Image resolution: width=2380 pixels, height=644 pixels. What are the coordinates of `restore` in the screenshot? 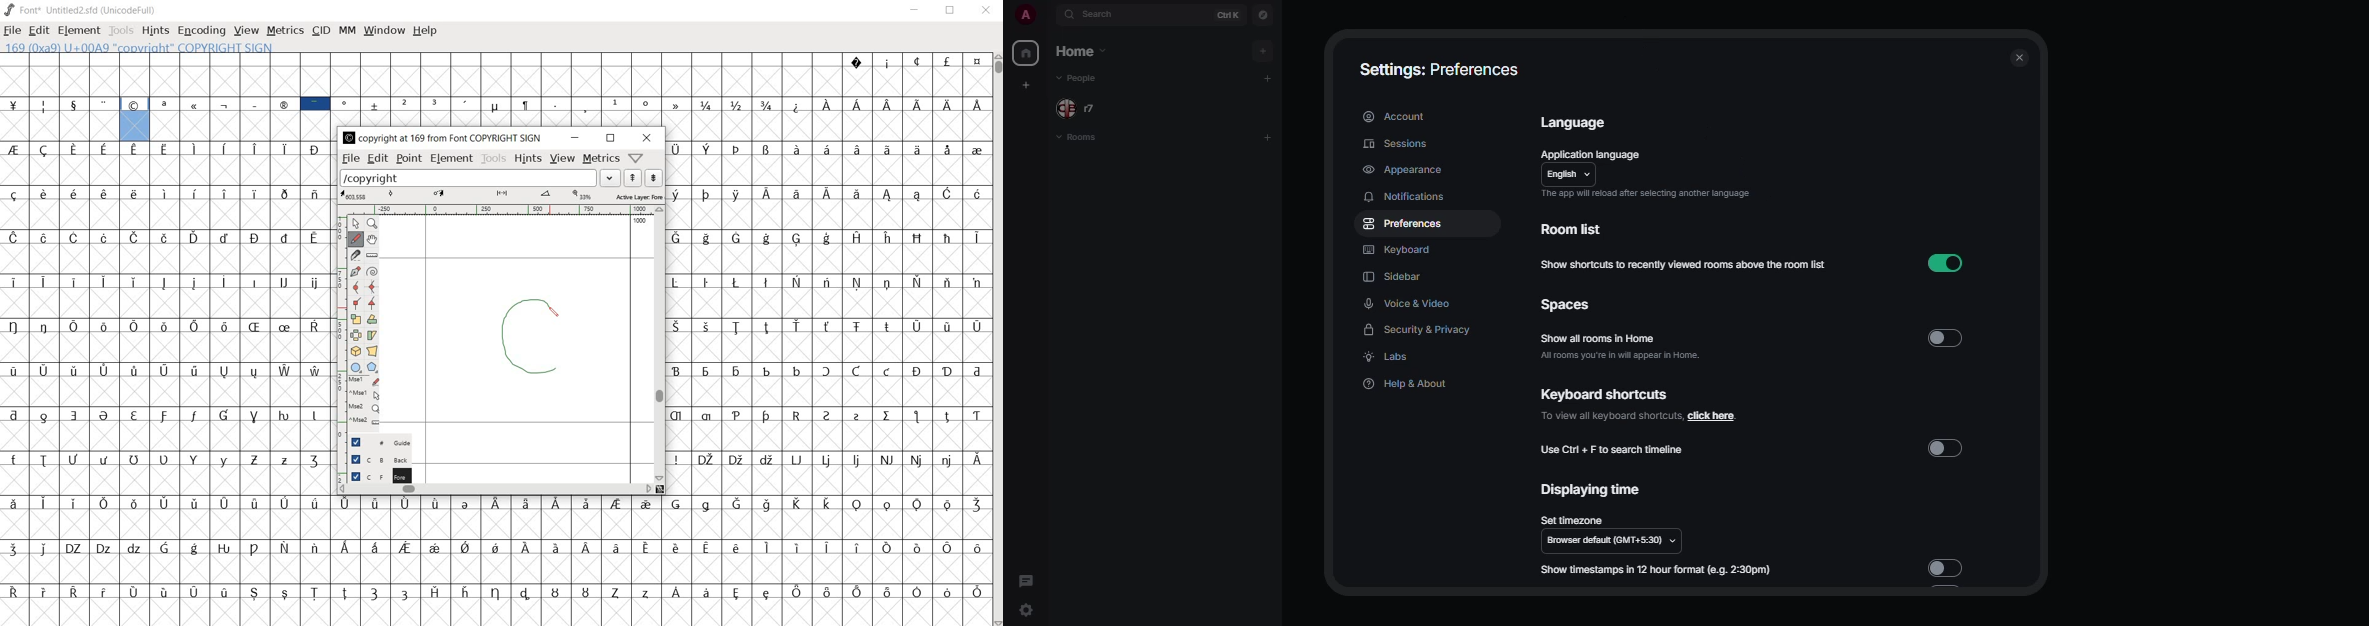 It's located at (611, 138).